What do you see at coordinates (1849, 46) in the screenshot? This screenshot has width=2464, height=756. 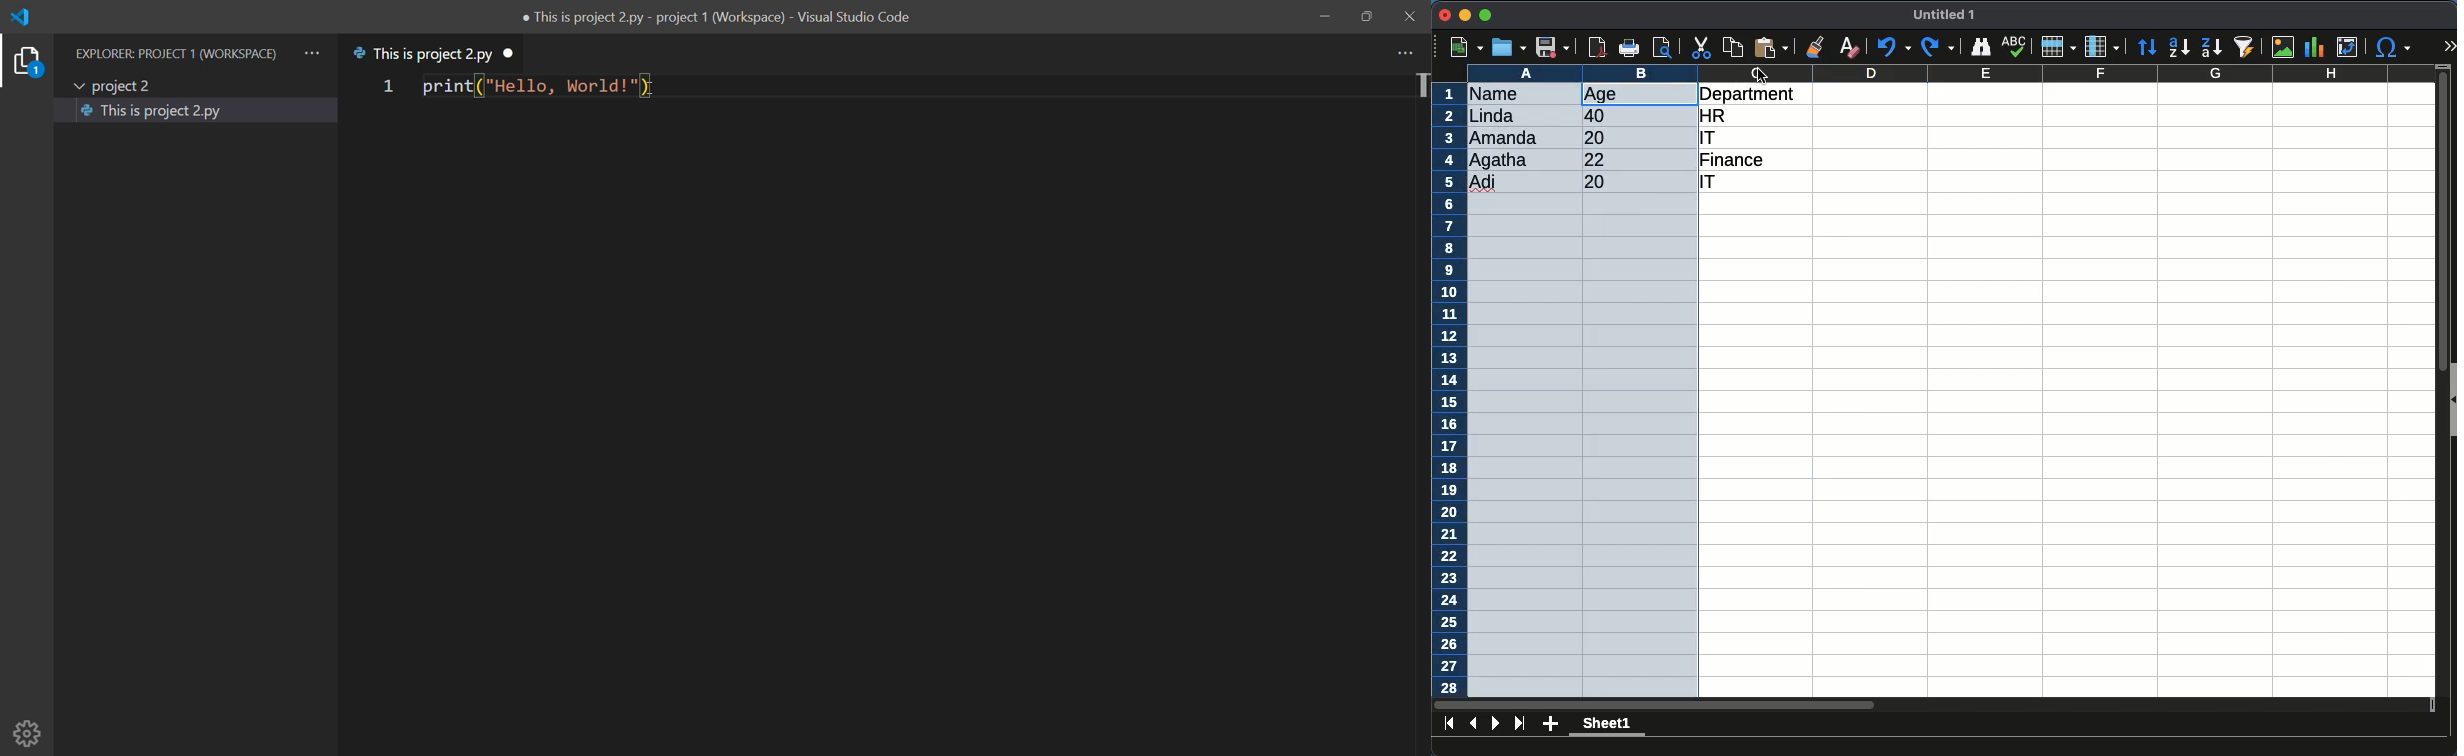 I see `clear formatting` at bounding box center [1849, 46].